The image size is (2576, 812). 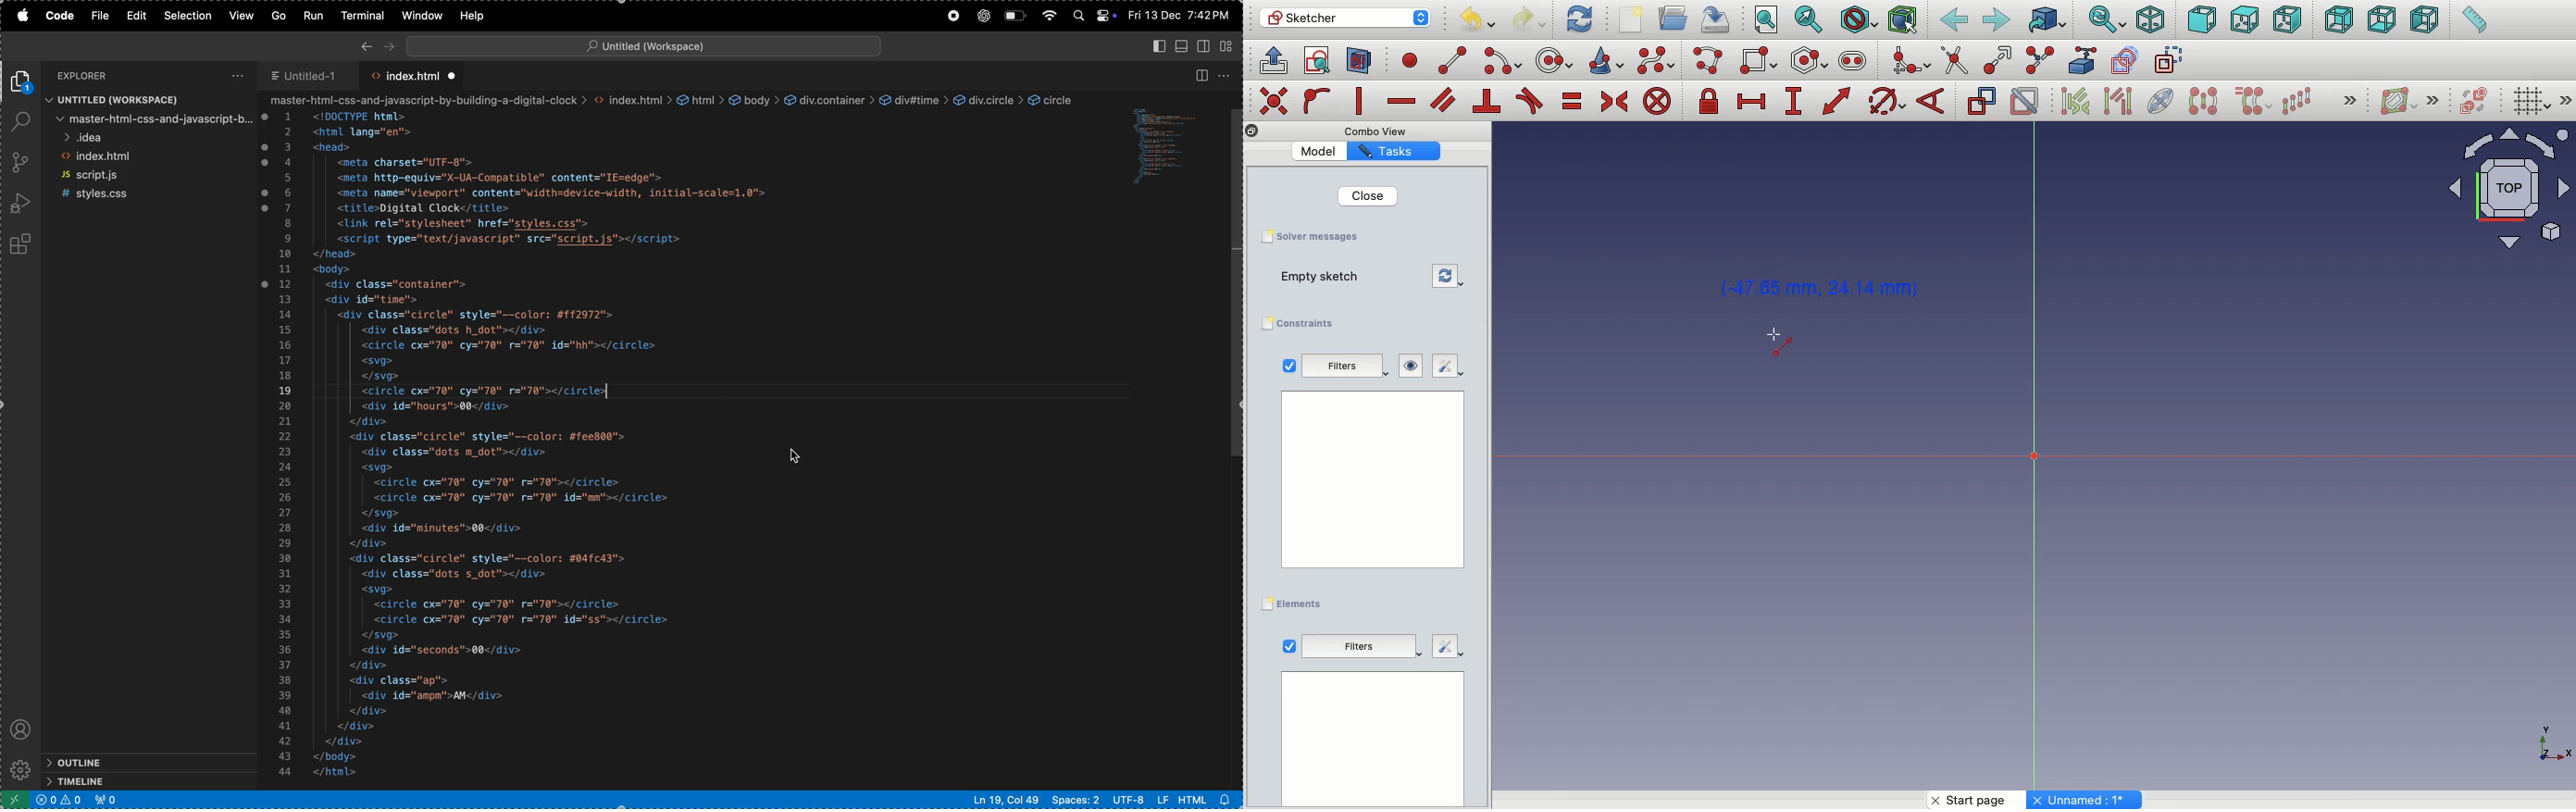 I want to click on New, so click(x=1633, y=19).